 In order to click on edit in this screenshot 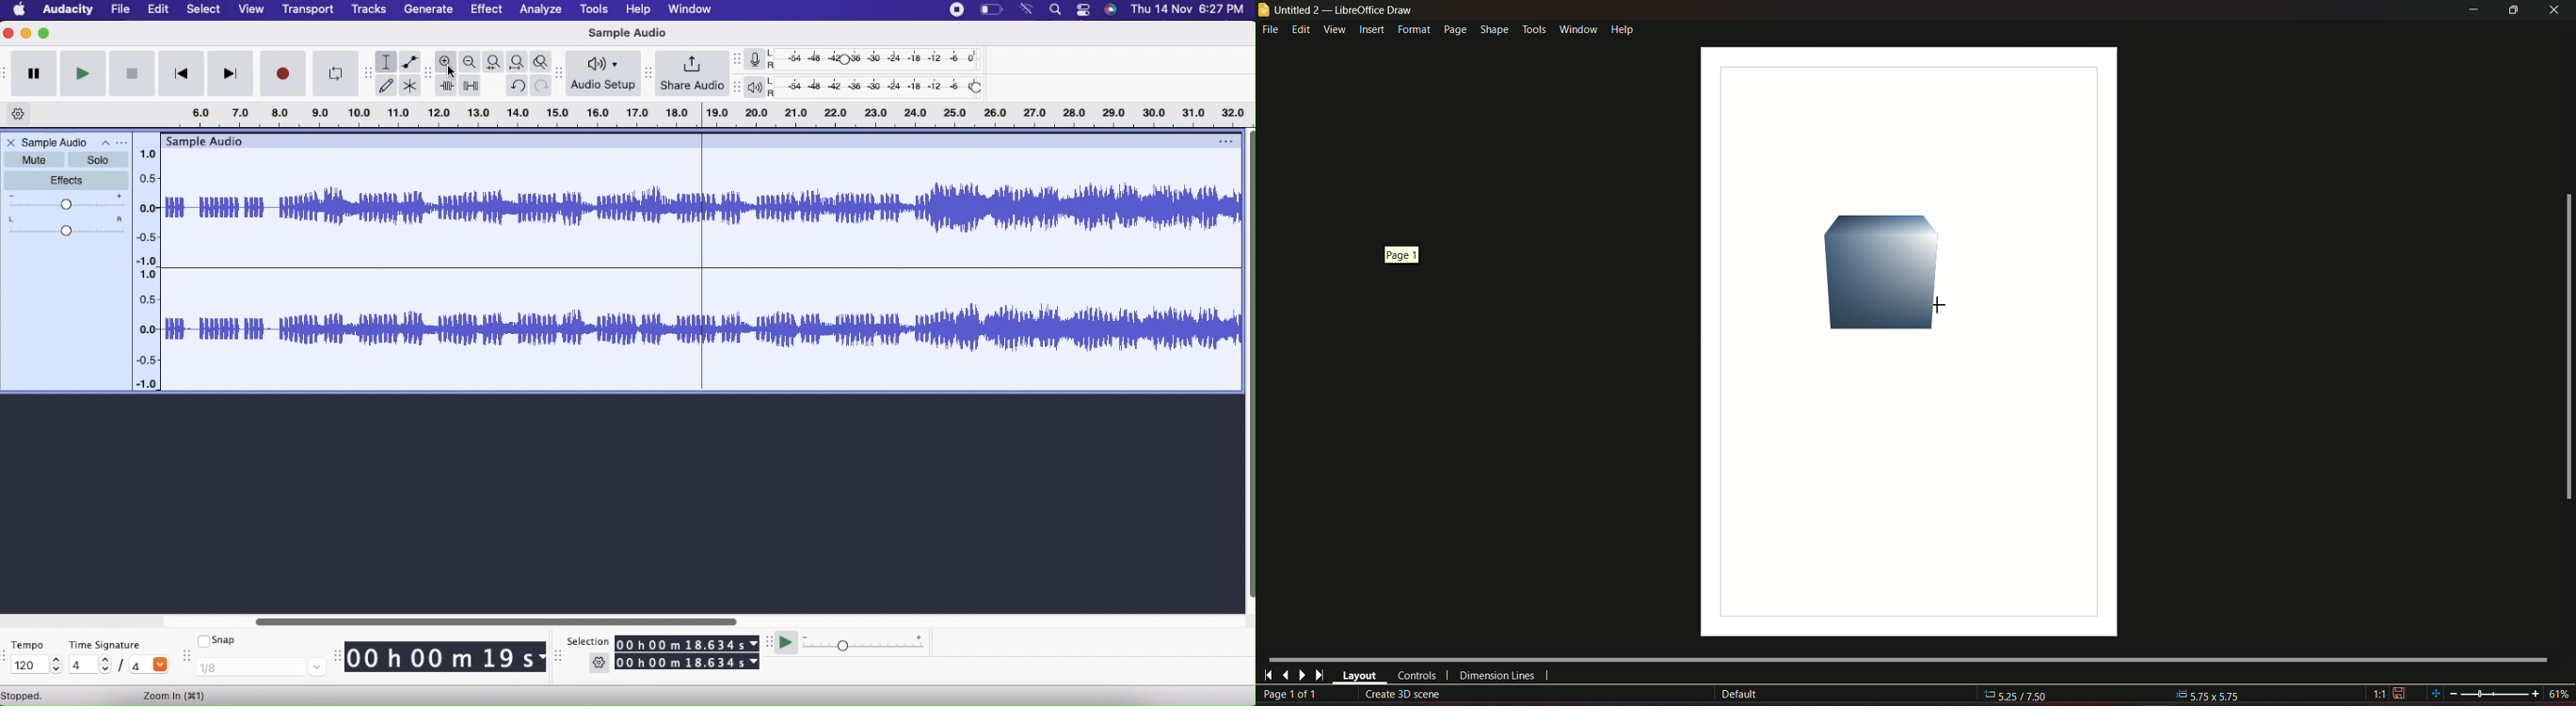, I will do `click(1302, 29)`.